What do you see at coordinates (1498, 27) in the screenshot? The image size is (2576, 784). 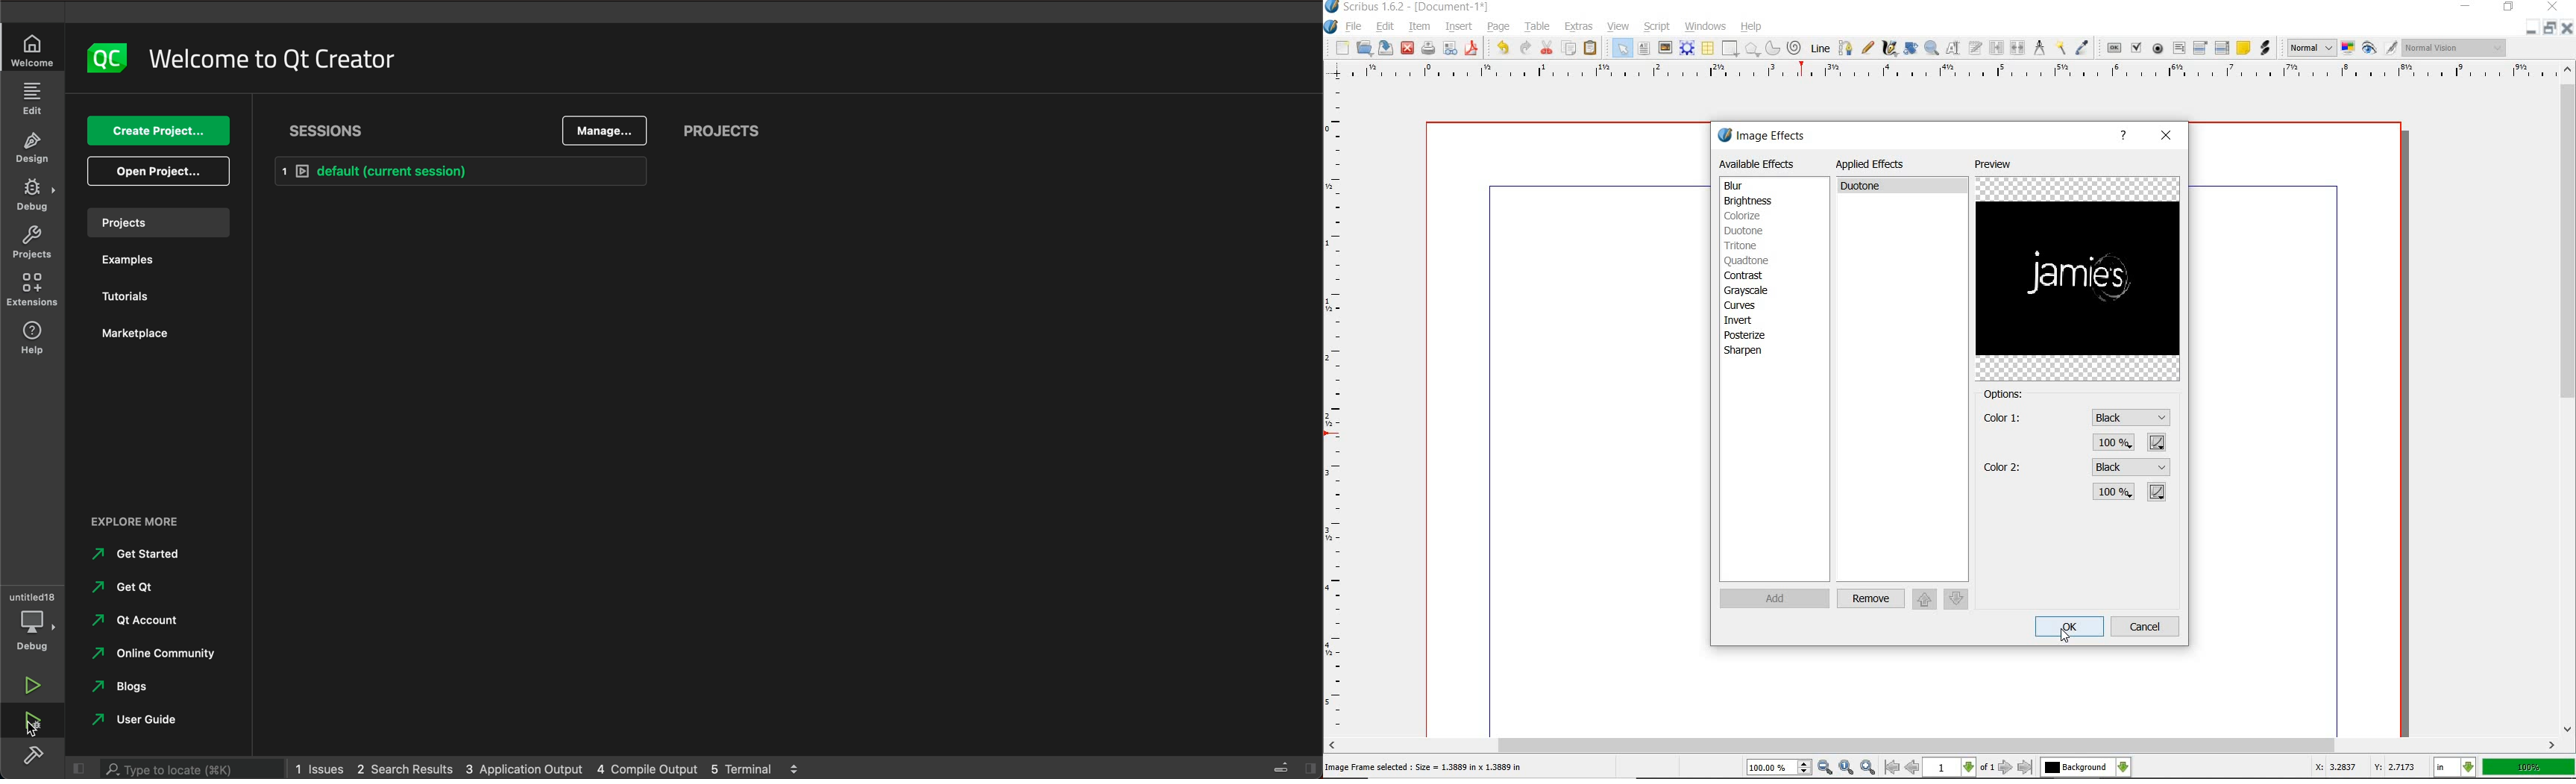 I see `page` at bounding box center [1498, 27].